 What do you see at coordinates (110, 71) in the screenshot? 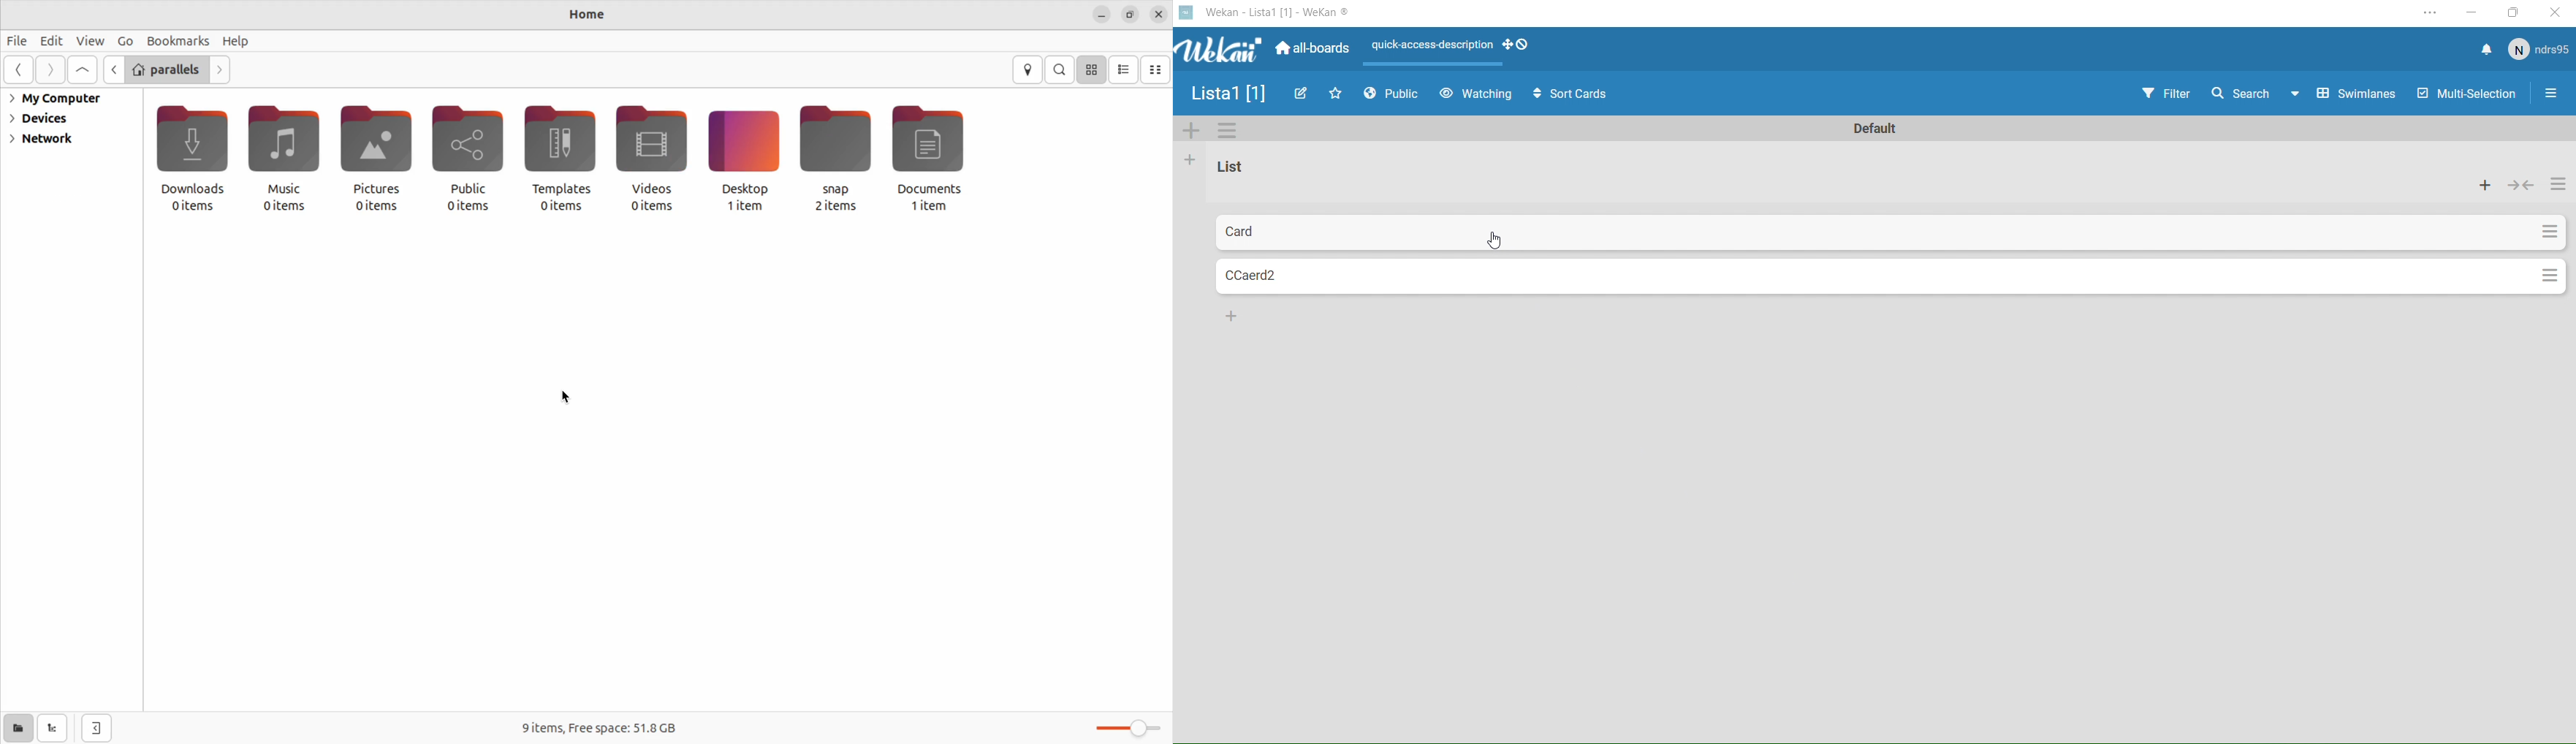
I see `G previous` at bounding box center [110, 71].